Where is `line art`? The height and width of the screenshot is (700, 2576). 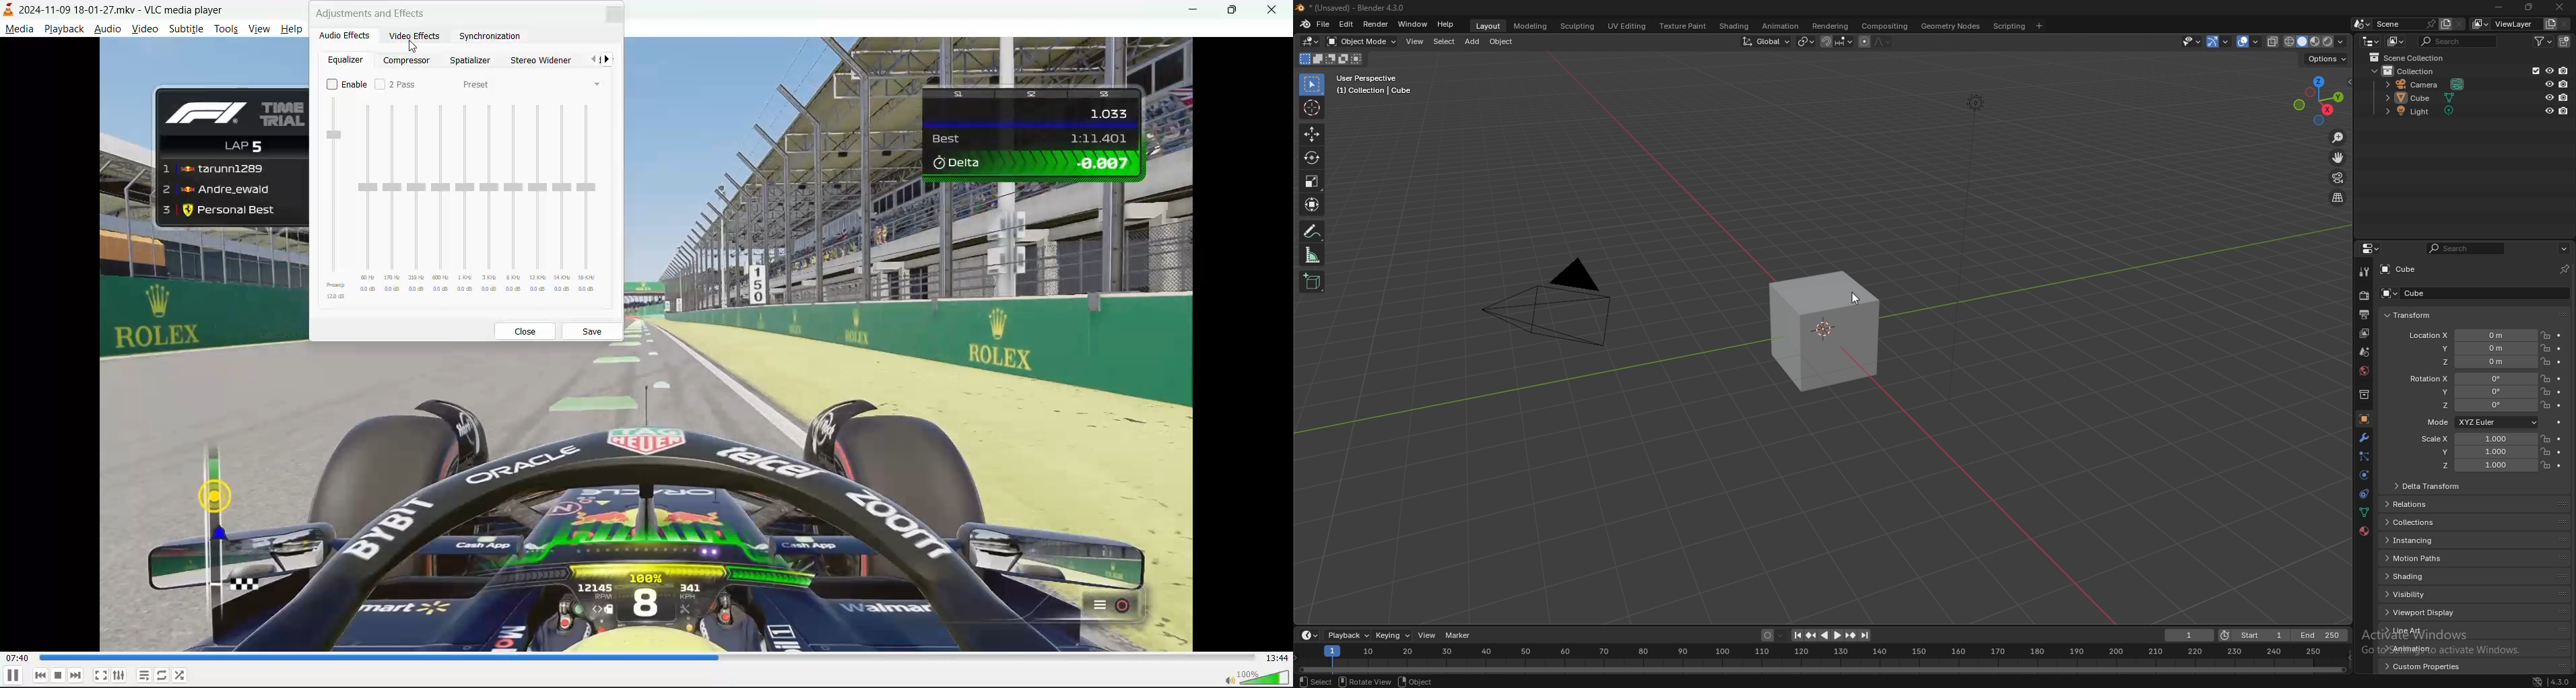
line art is located at coordinates (2419, 631).